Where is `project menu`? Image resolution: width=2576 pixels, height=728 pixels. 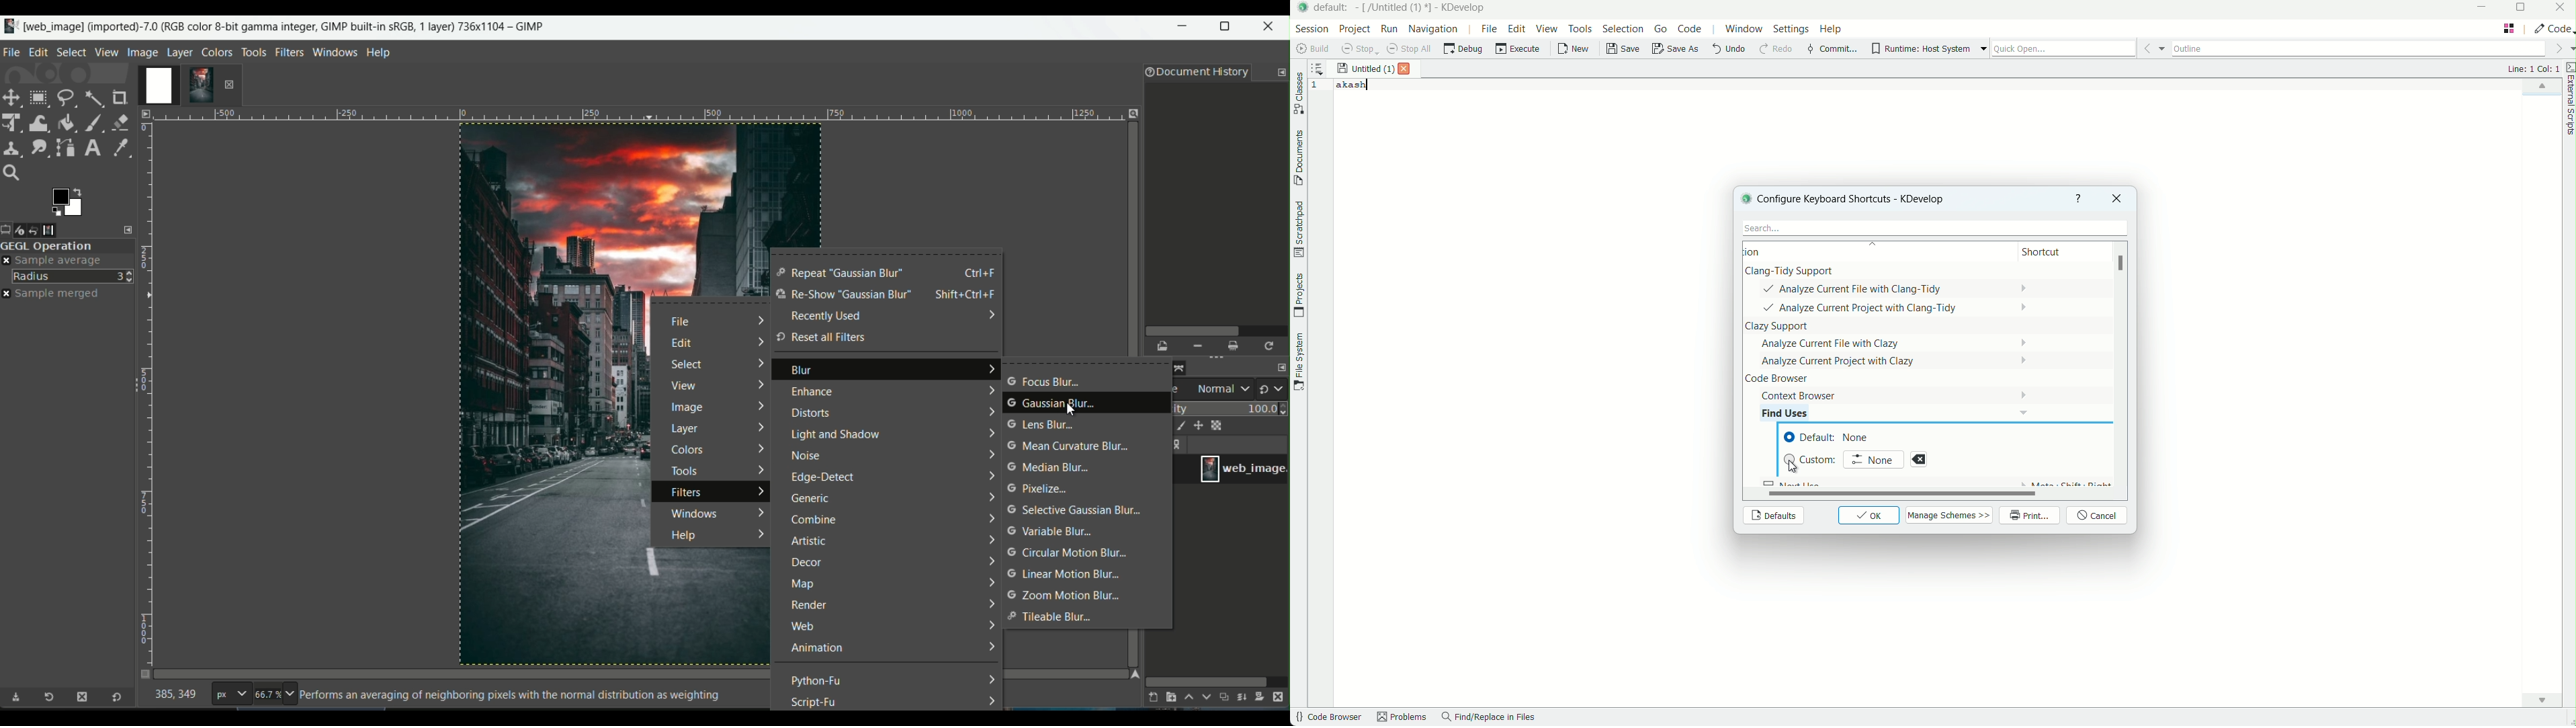 project menu is located at coordinates (1354, 29).